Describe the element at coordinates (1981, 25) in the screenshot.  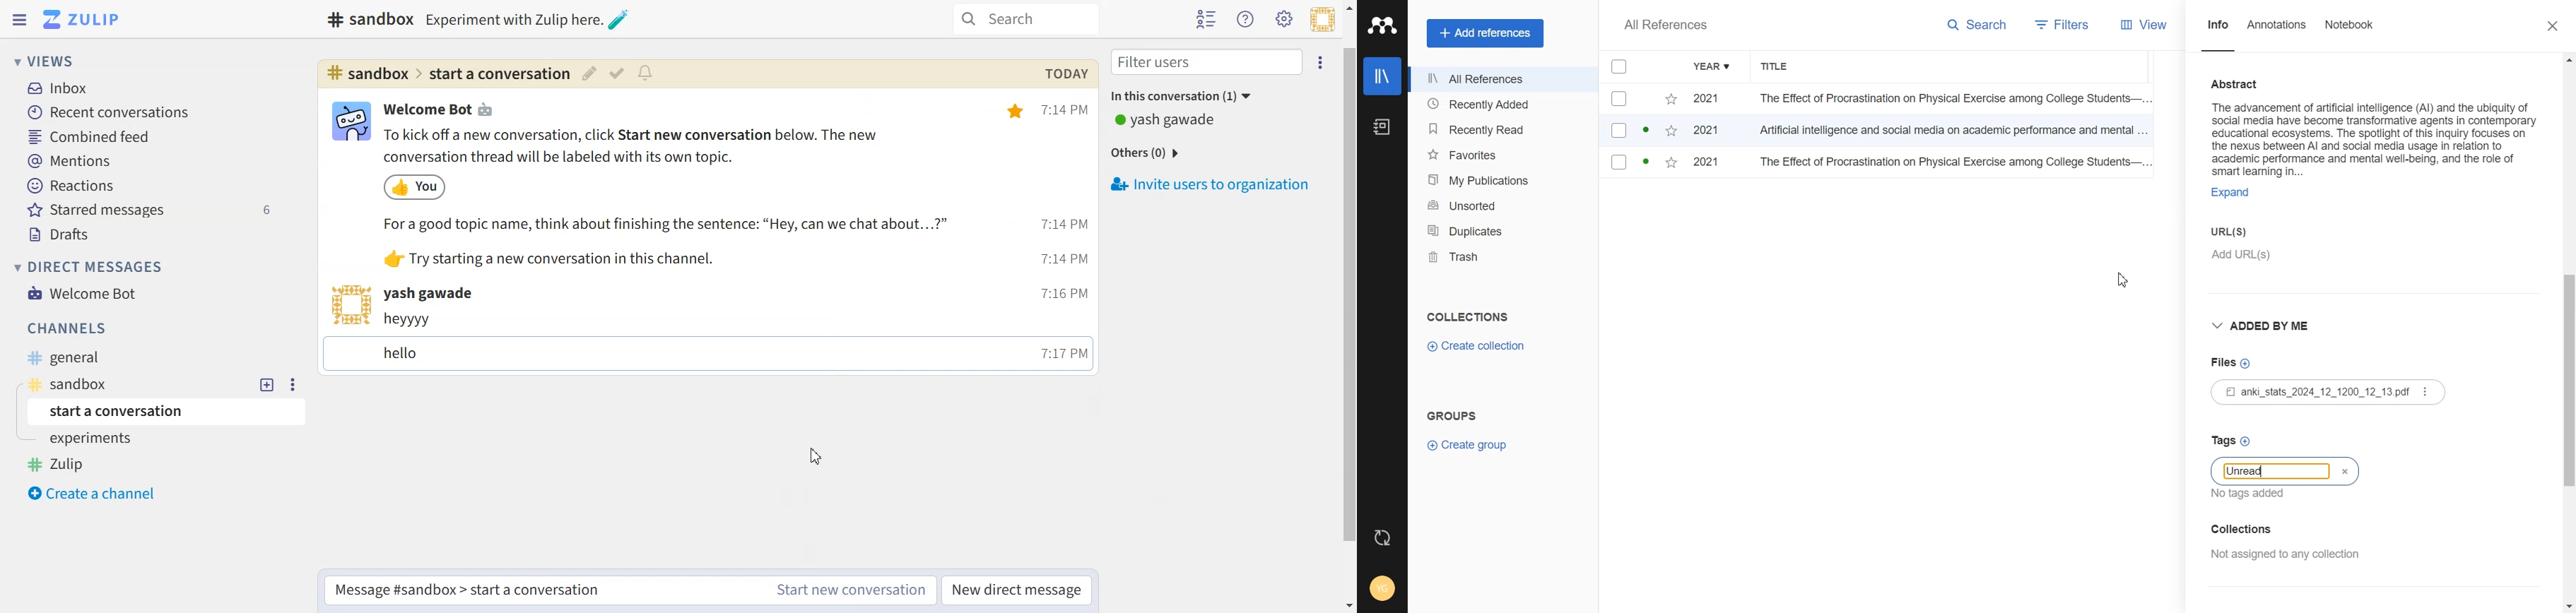
I see `Search` at that location.